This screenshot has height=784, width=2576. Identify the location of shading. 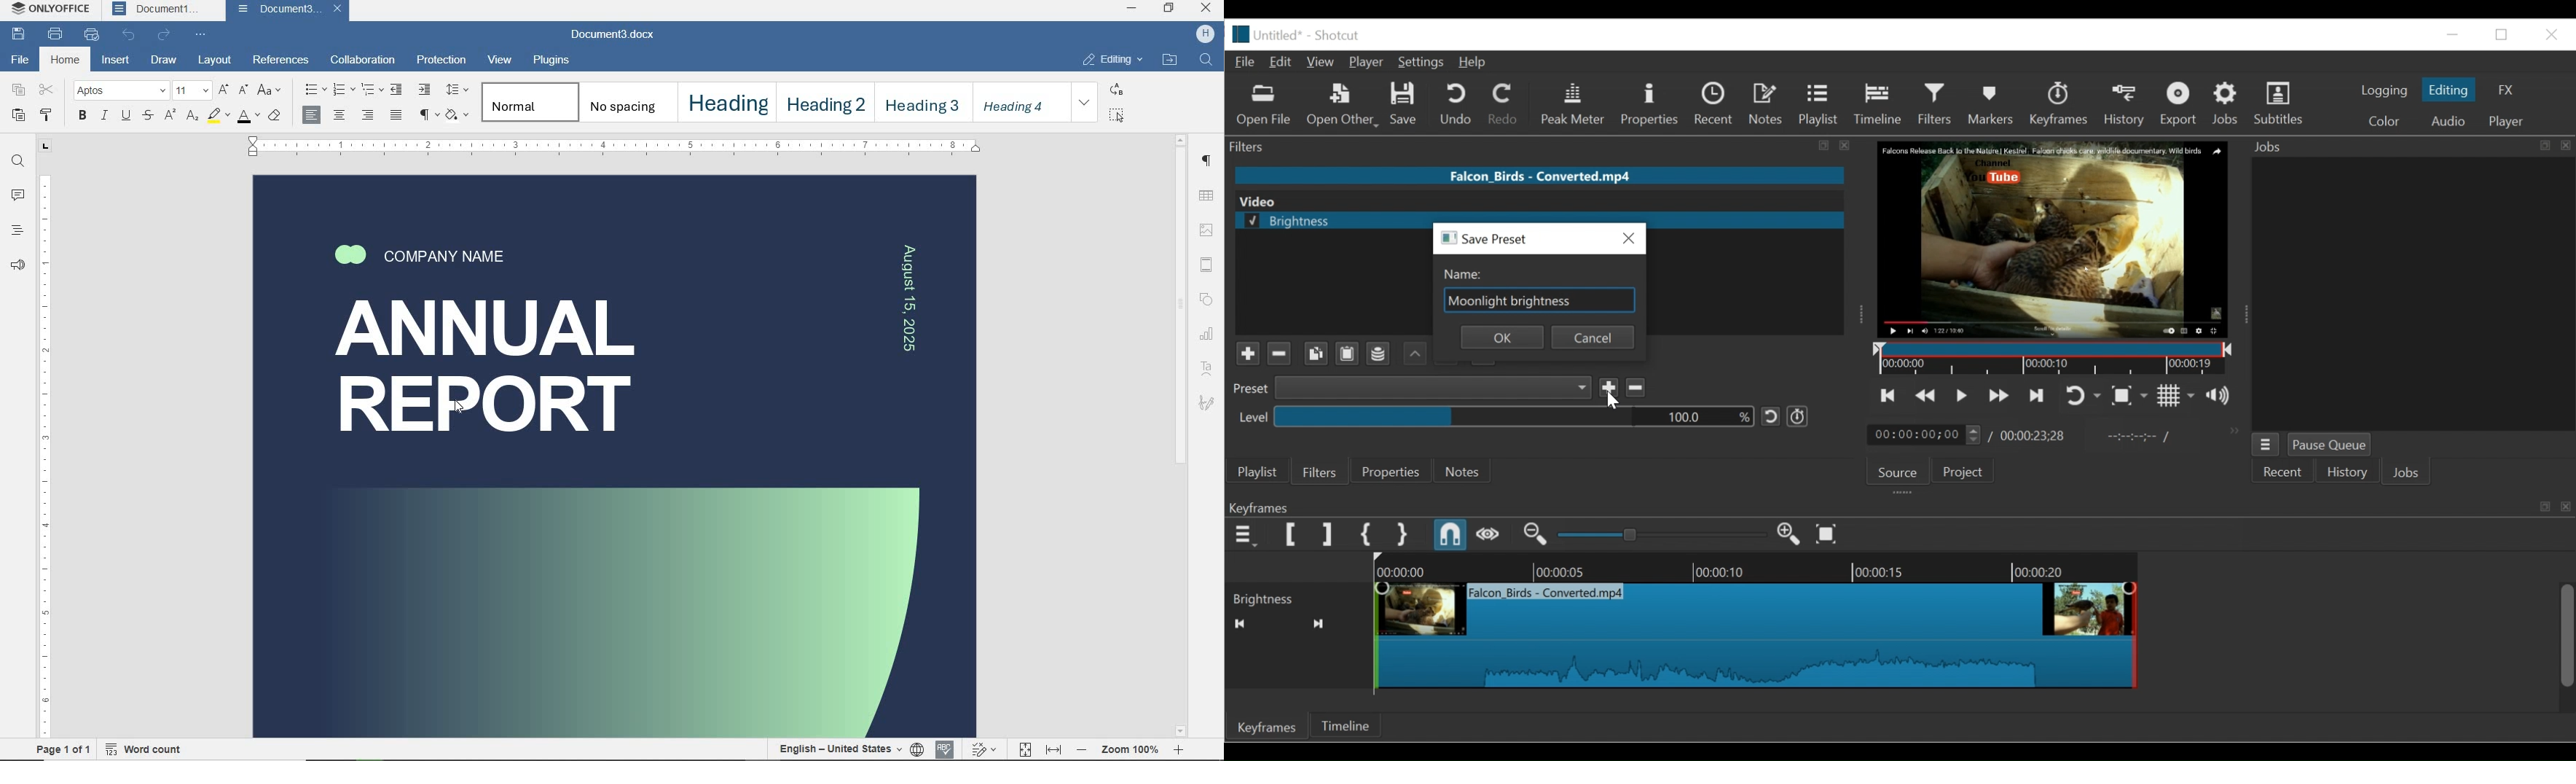
(457, 114).